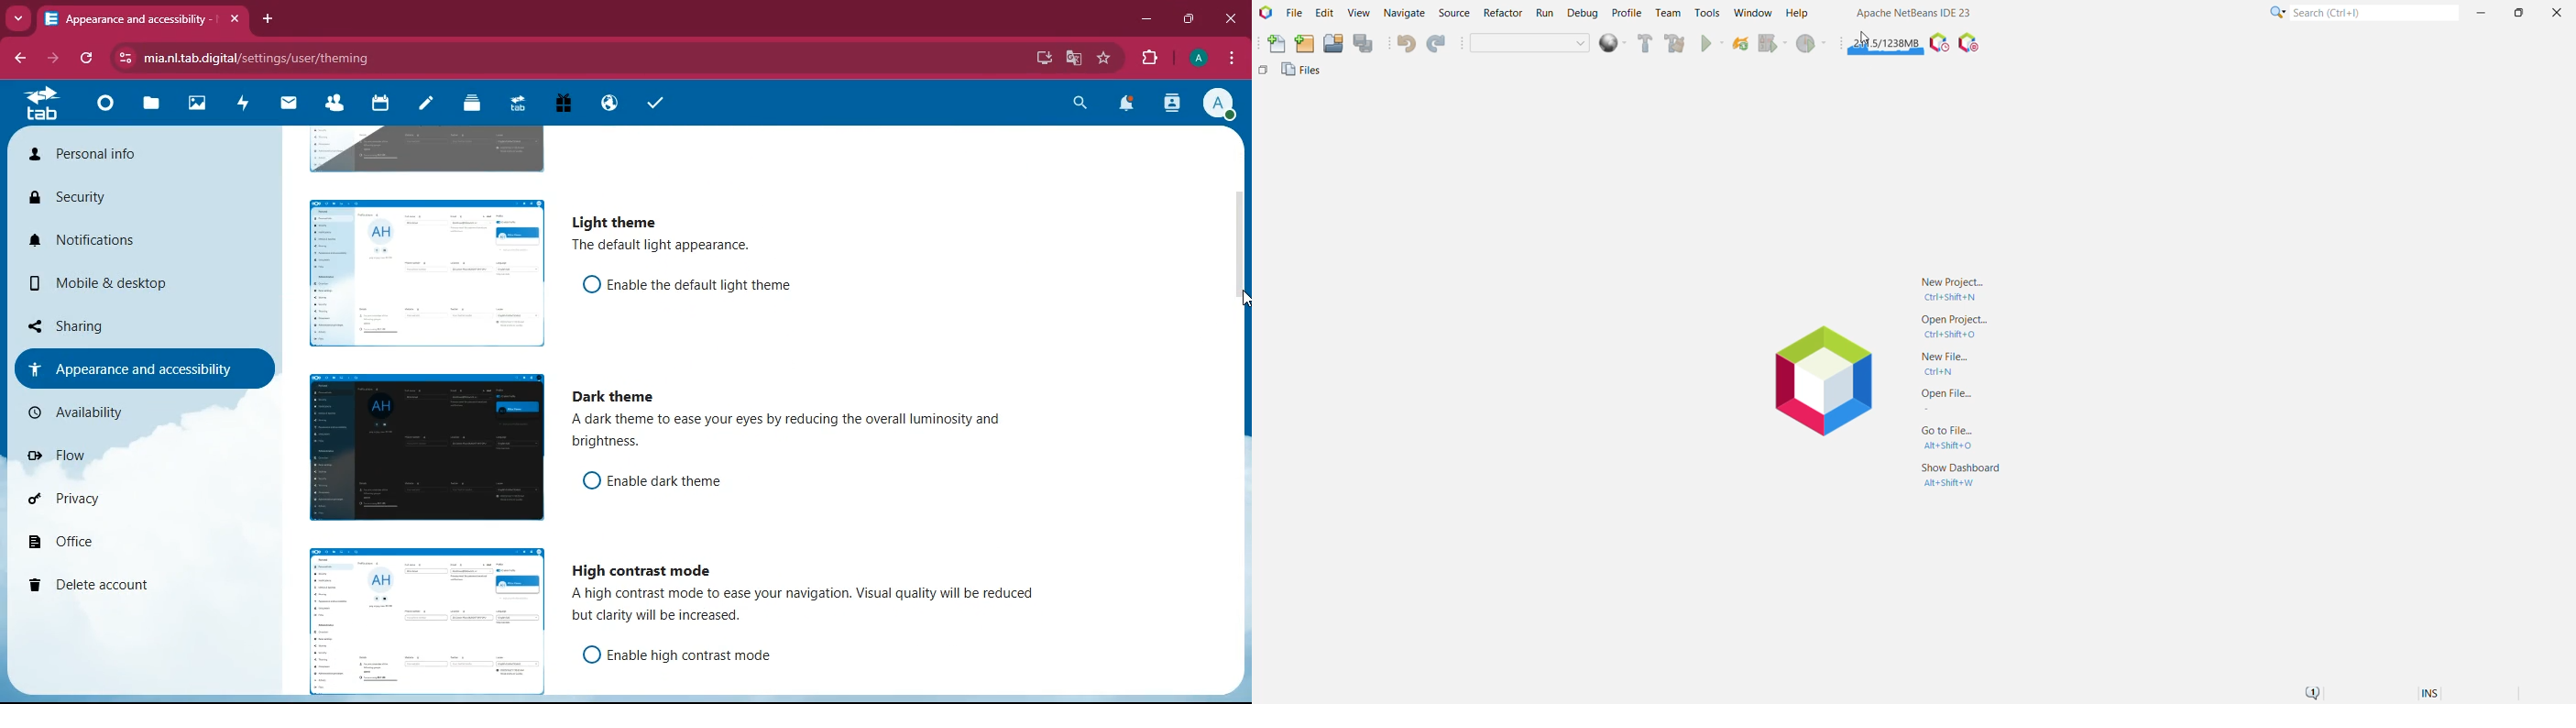  What do you see at coordinates (425, 148) in the screenshot?
I see `image` at bounding box center [425, 148].